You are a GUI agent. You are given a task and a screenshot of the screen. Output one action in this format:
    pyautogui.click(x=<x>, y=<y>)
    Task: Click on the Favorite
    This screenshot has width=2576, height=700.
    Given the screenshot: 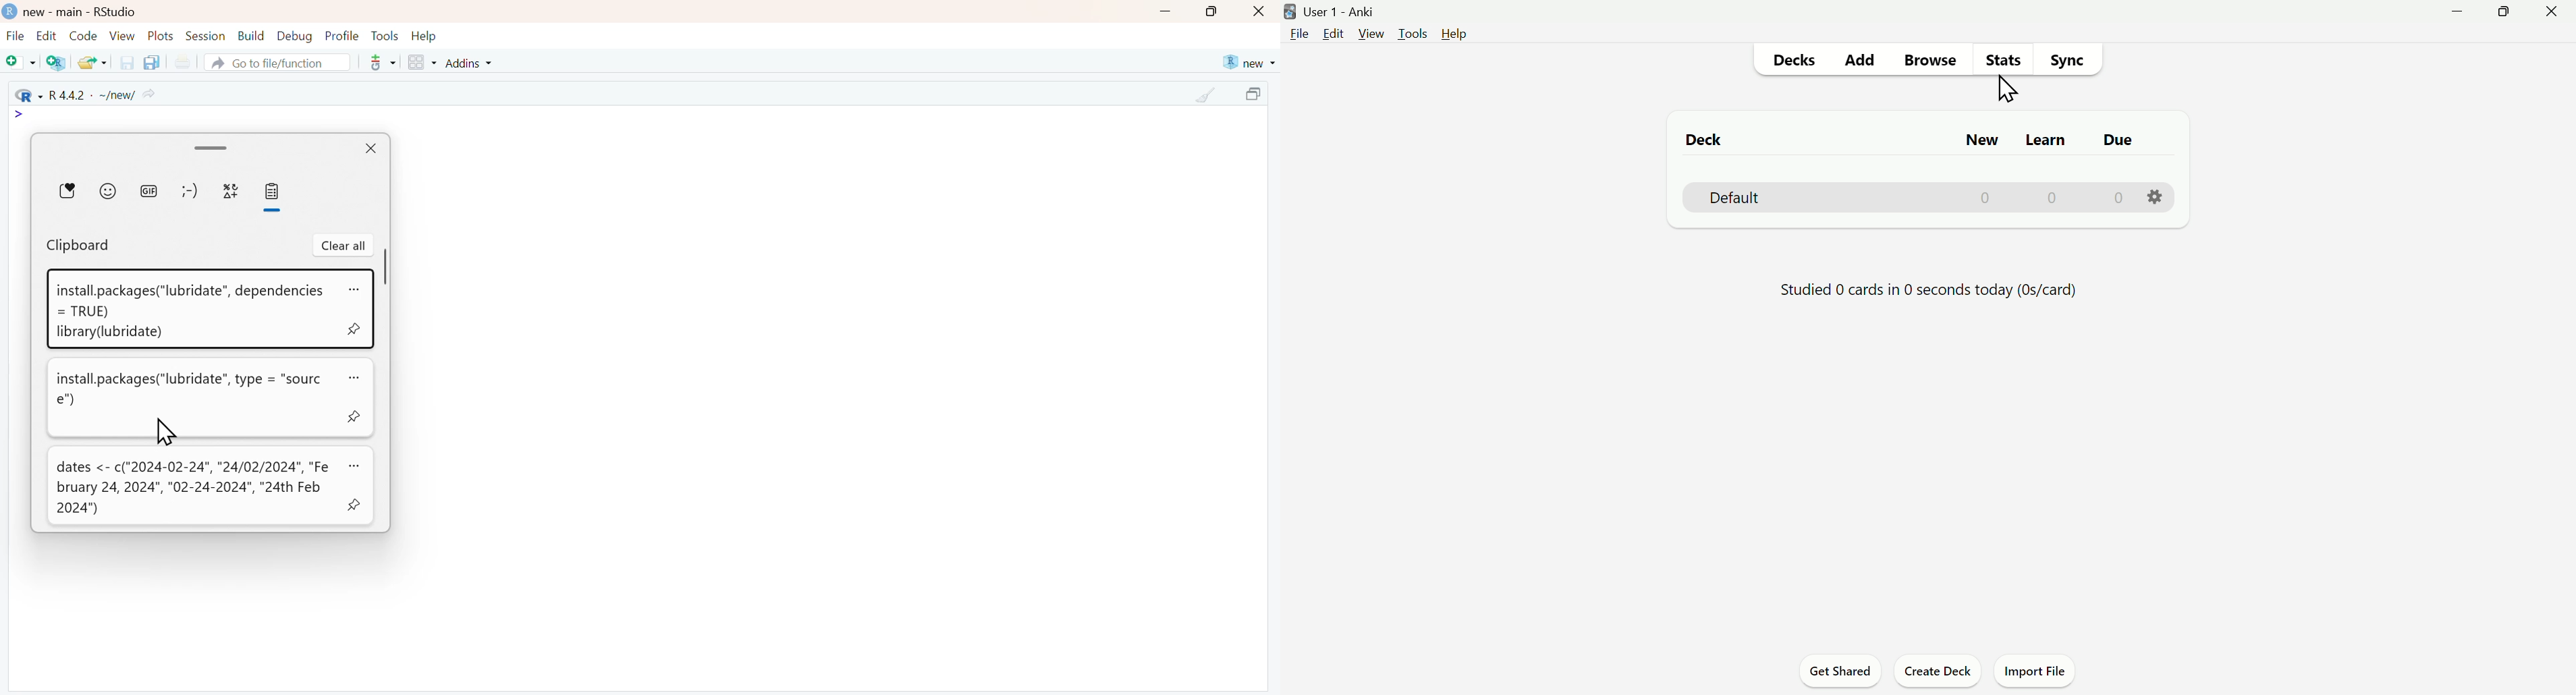 What is the action you would take?
    pyautogui.click(x=68, y=190)
    